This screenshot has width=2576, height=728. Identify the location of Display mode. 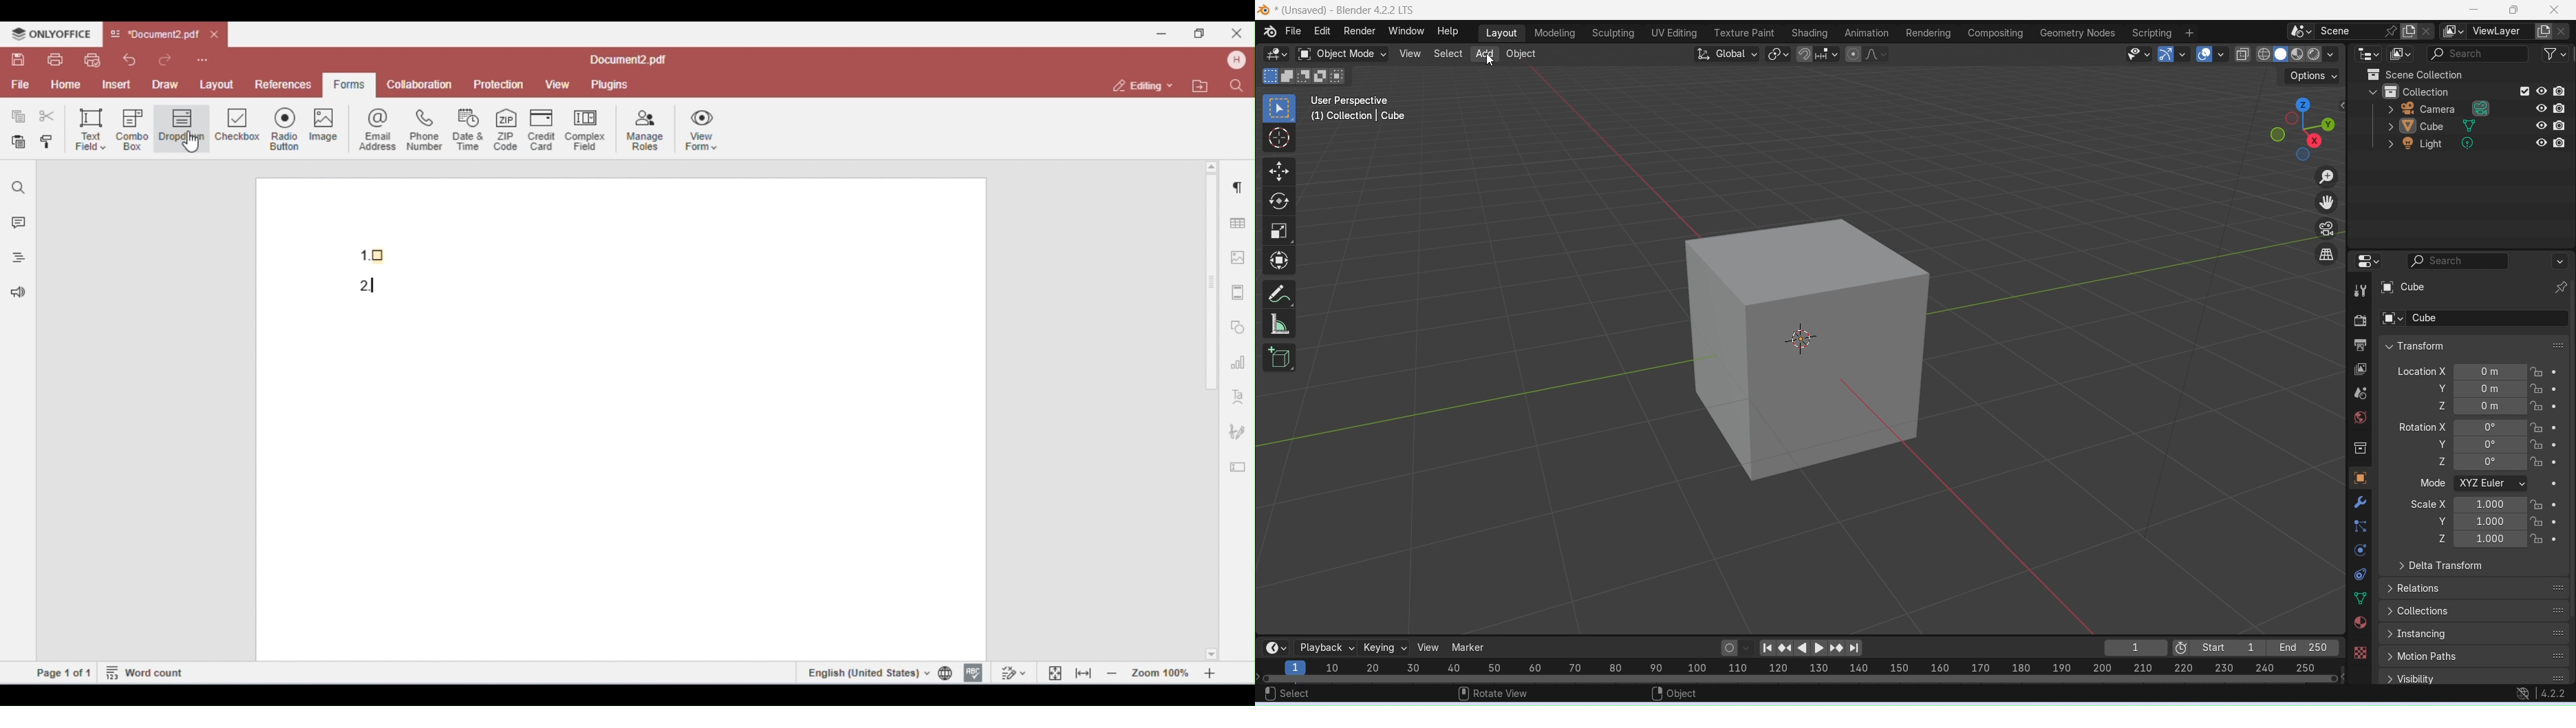
(2401, 54).